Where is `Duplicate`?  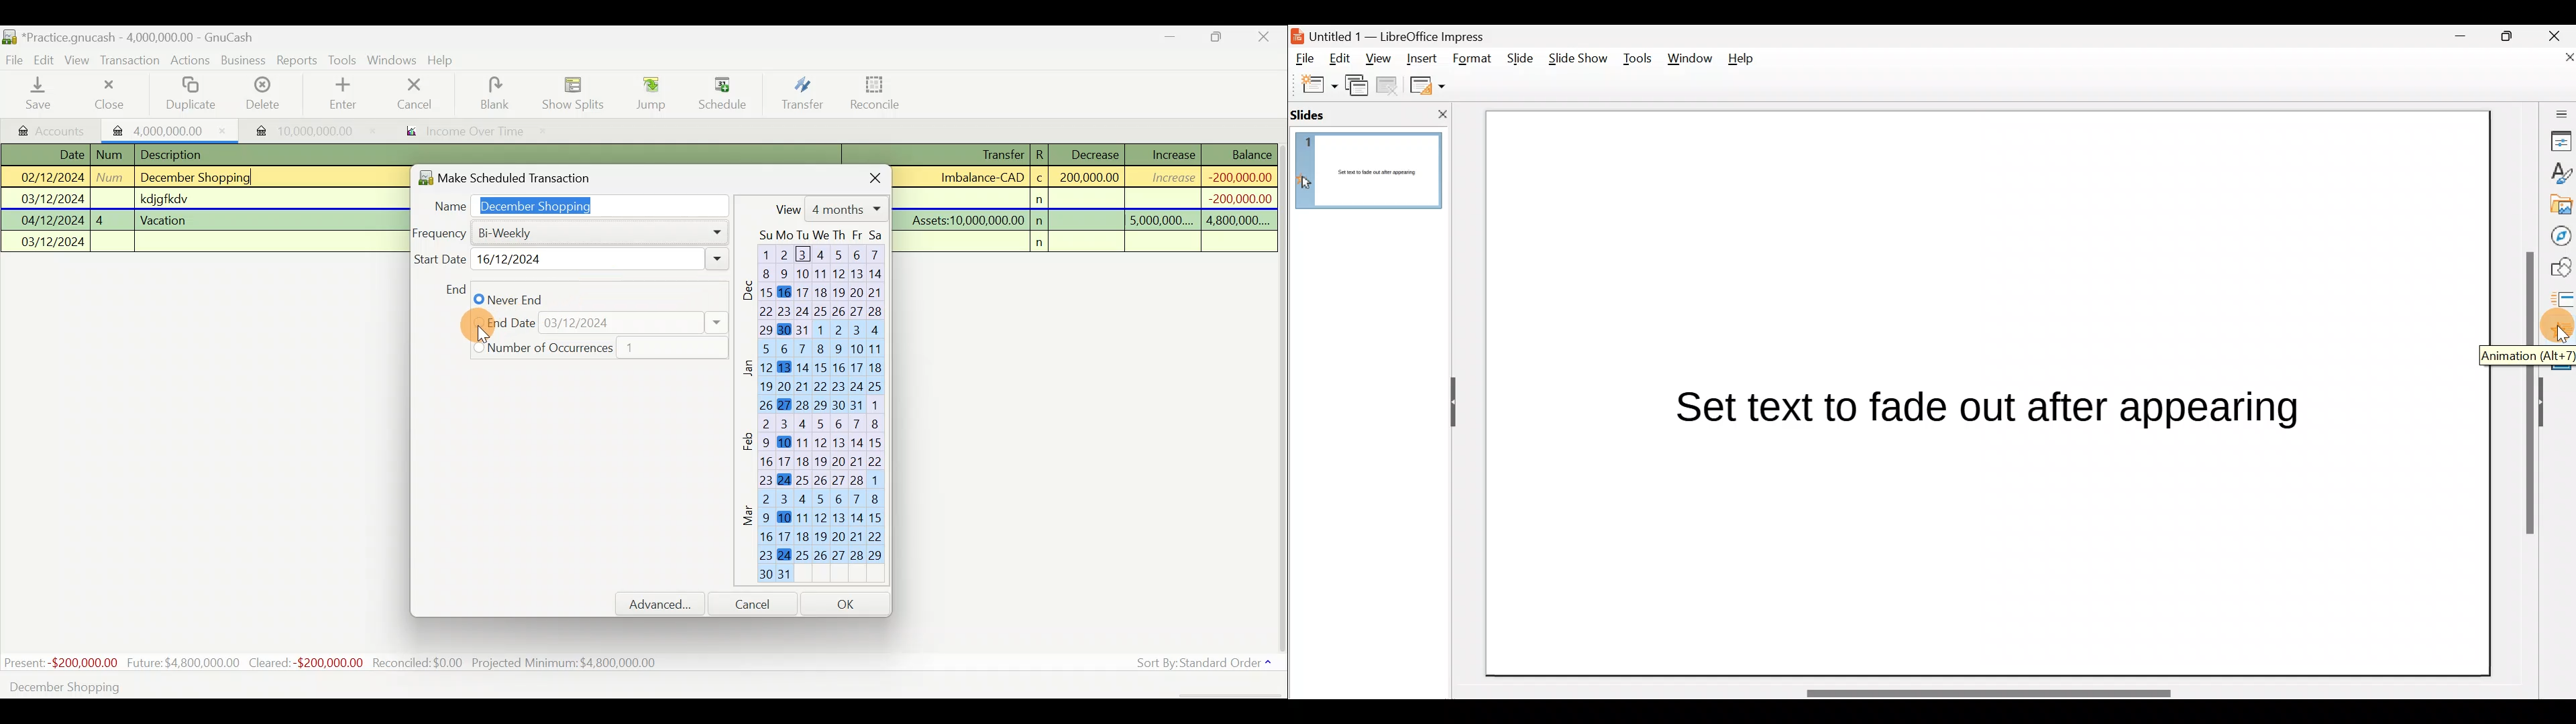 Duplicate is located at coordinates (188, 95).